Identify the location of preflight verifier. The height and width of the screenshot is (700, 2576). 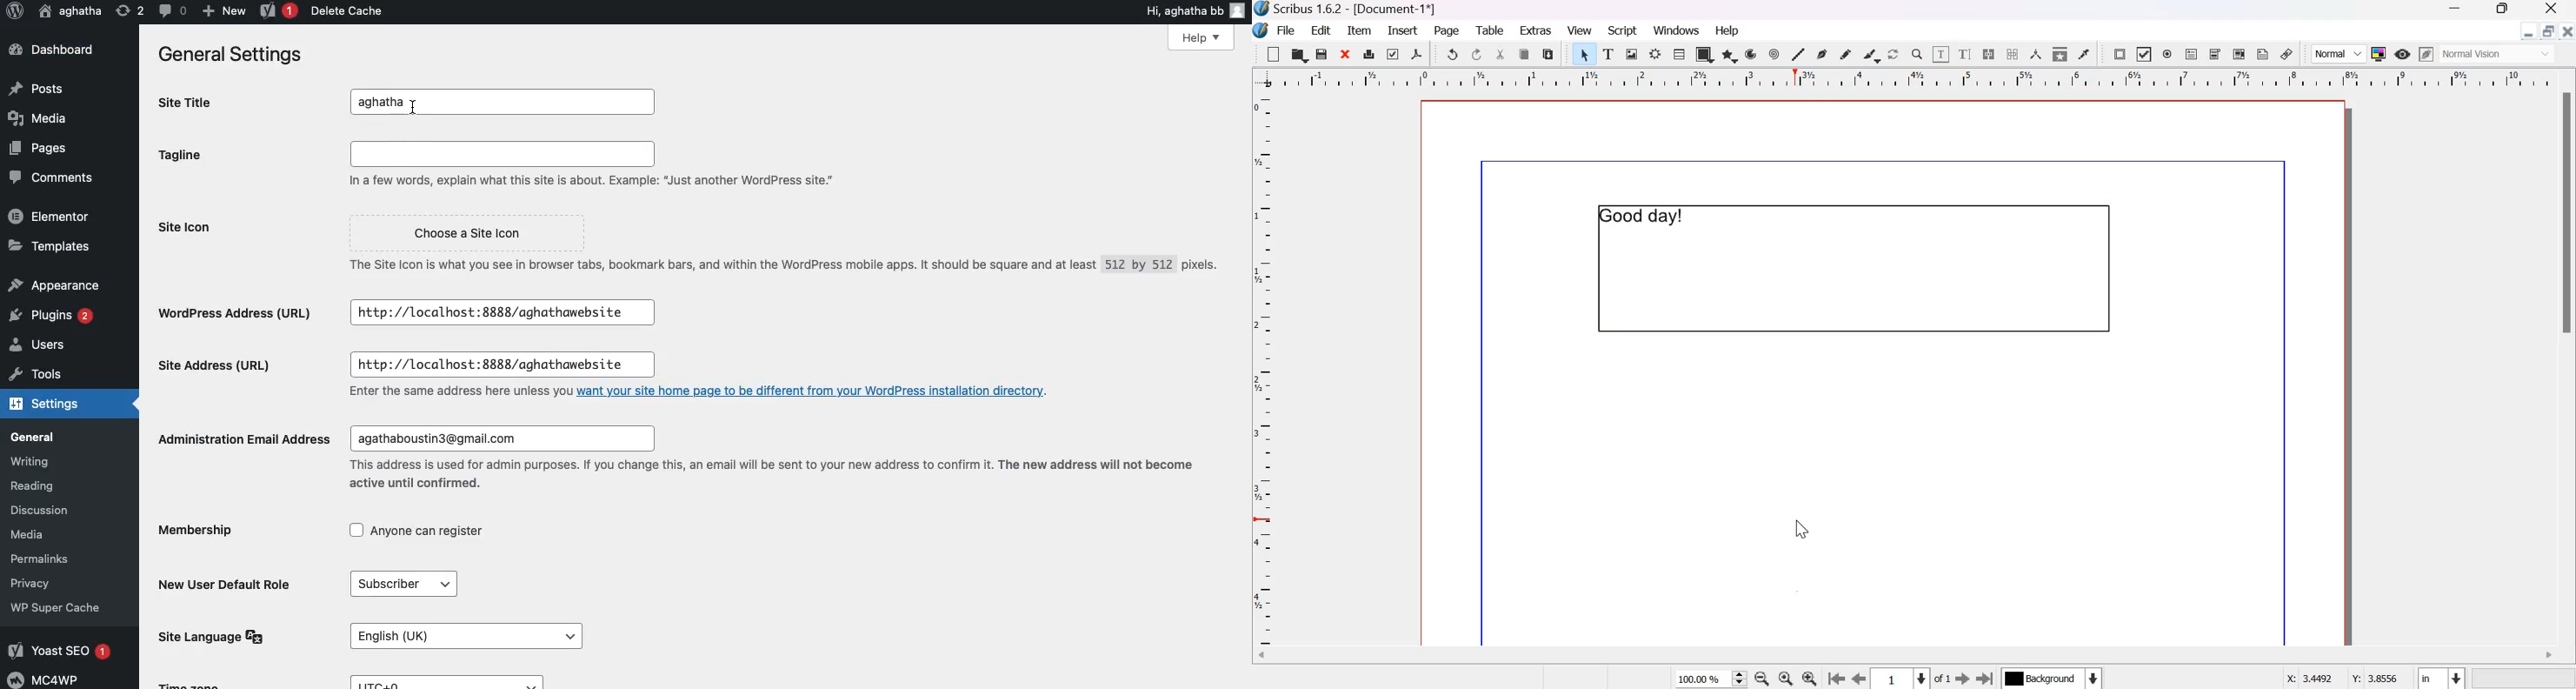
(1391, 53).